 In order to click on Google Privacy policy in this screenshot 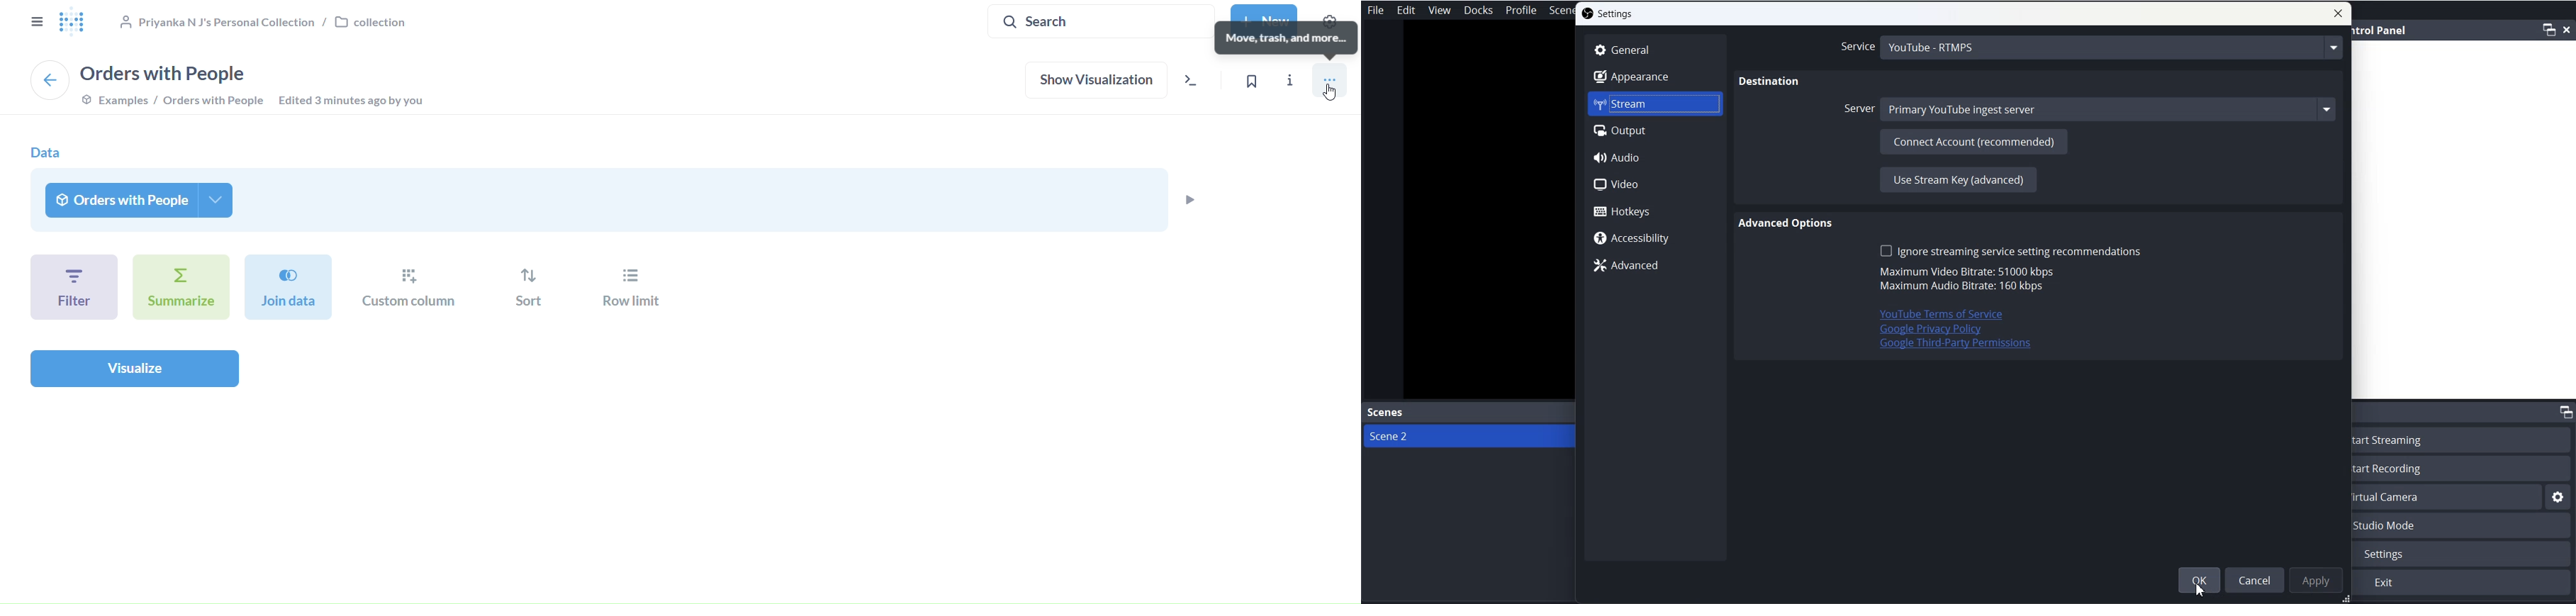, I will do `click(1931, 330)`.